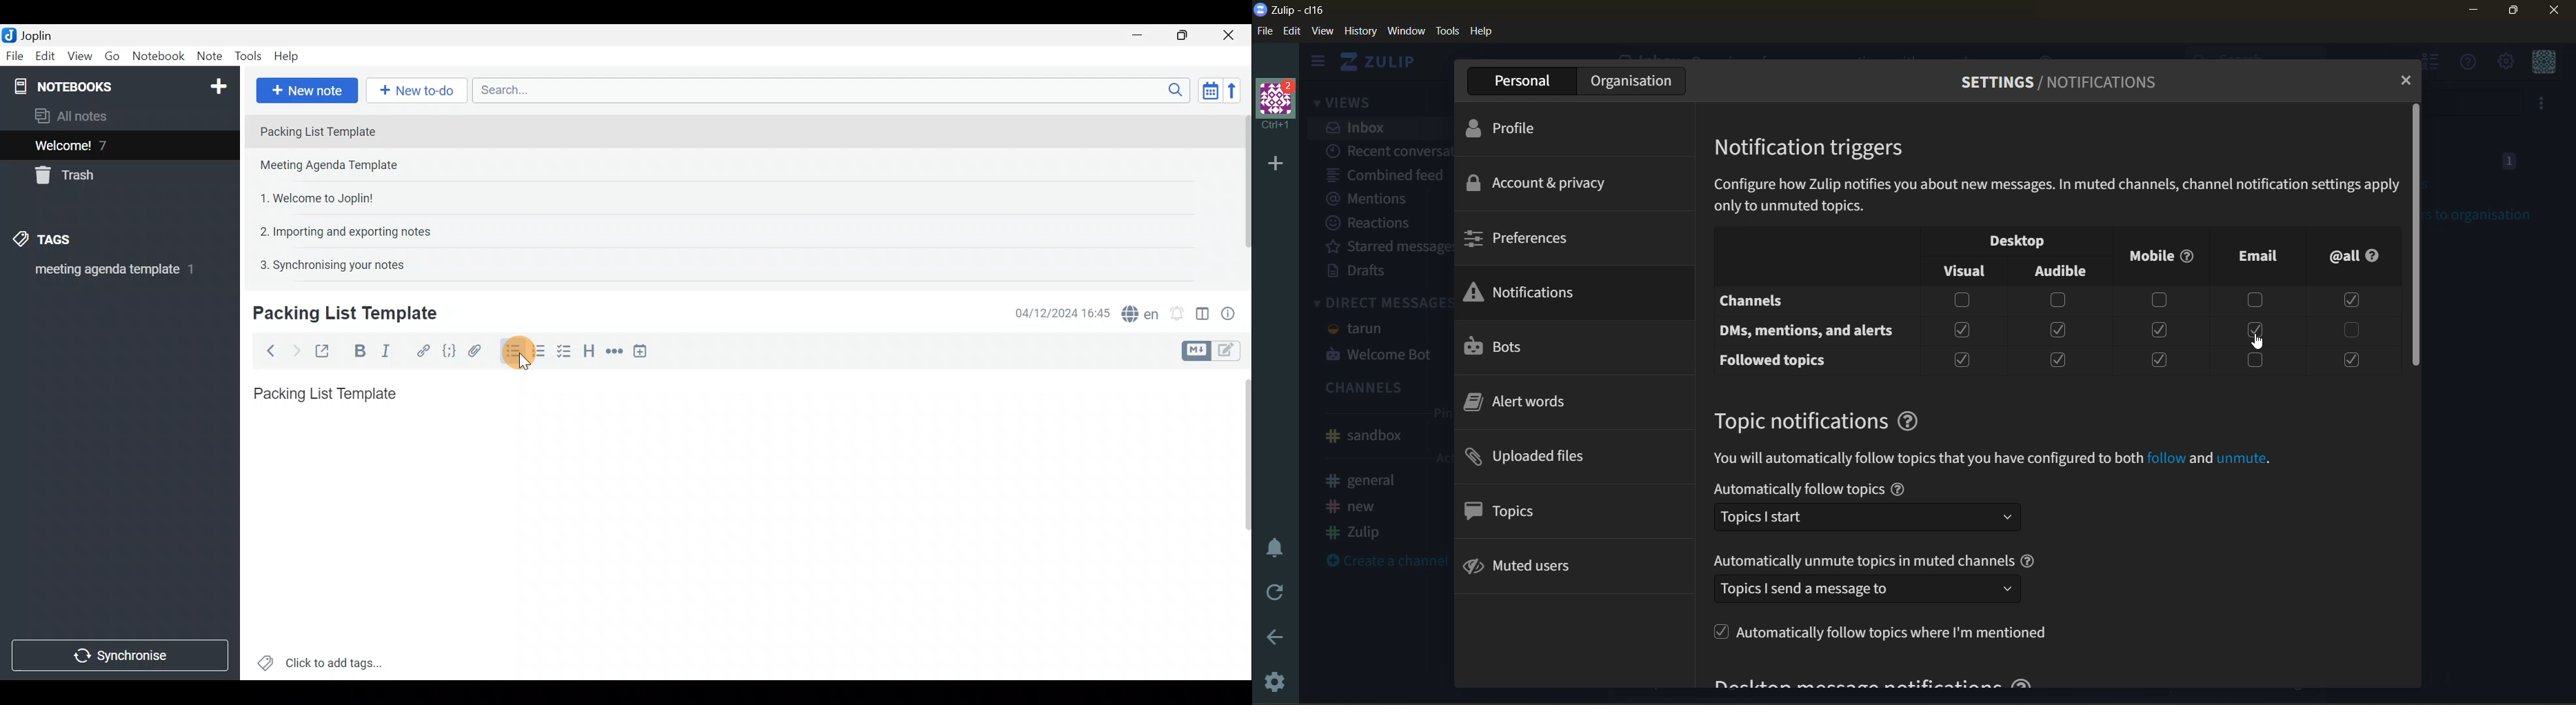 The image size is (2576, 728). I want to click on desktop, so click(2011, 240).